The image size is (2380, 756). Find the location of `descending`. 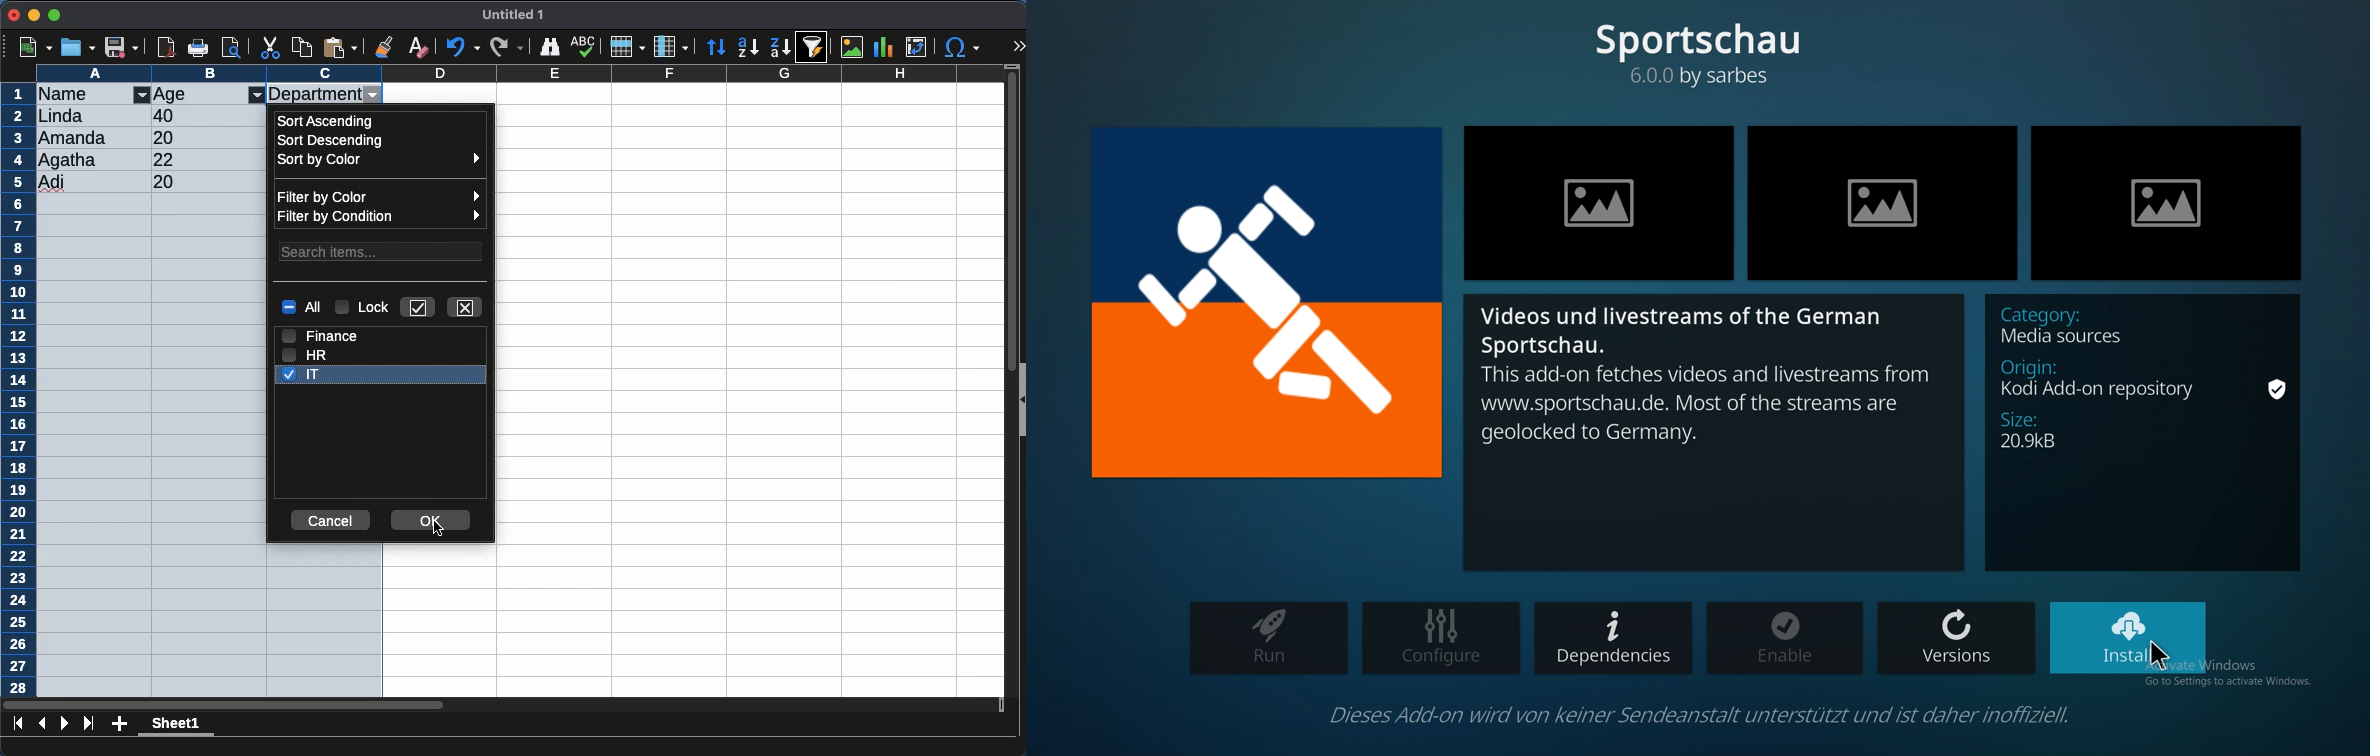

descending is located at coordinates (779, 46).